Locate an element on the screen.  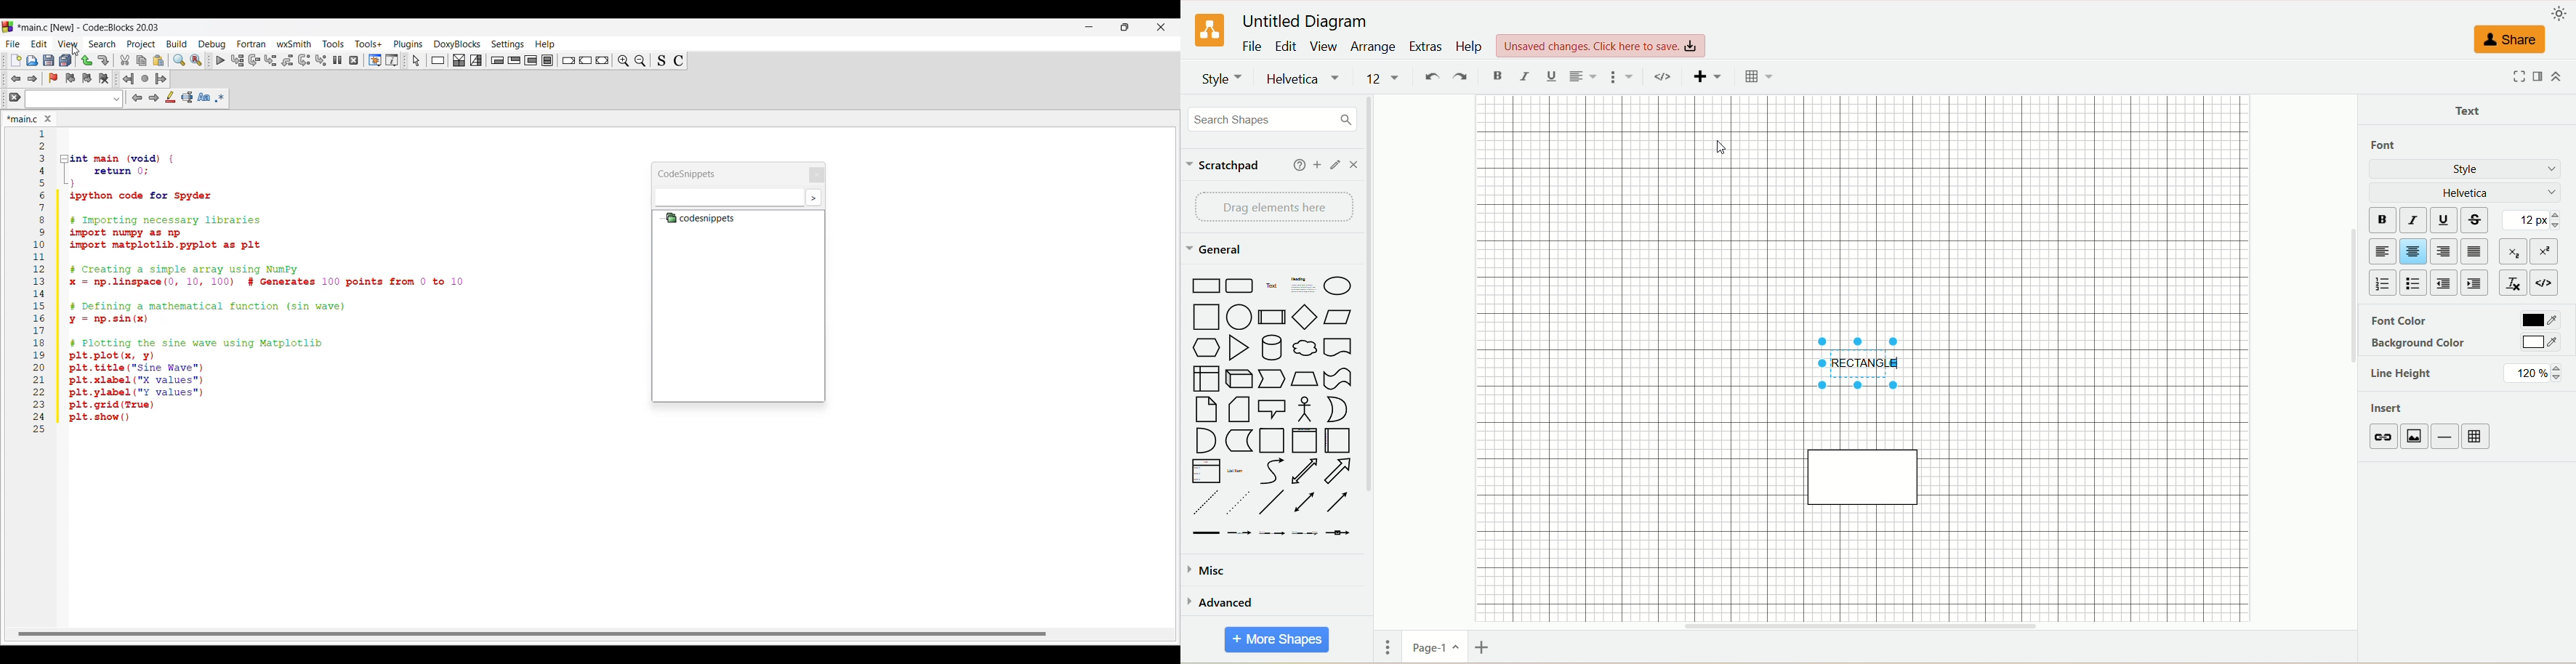
Toggle comments is located at coordinates (679, 60).